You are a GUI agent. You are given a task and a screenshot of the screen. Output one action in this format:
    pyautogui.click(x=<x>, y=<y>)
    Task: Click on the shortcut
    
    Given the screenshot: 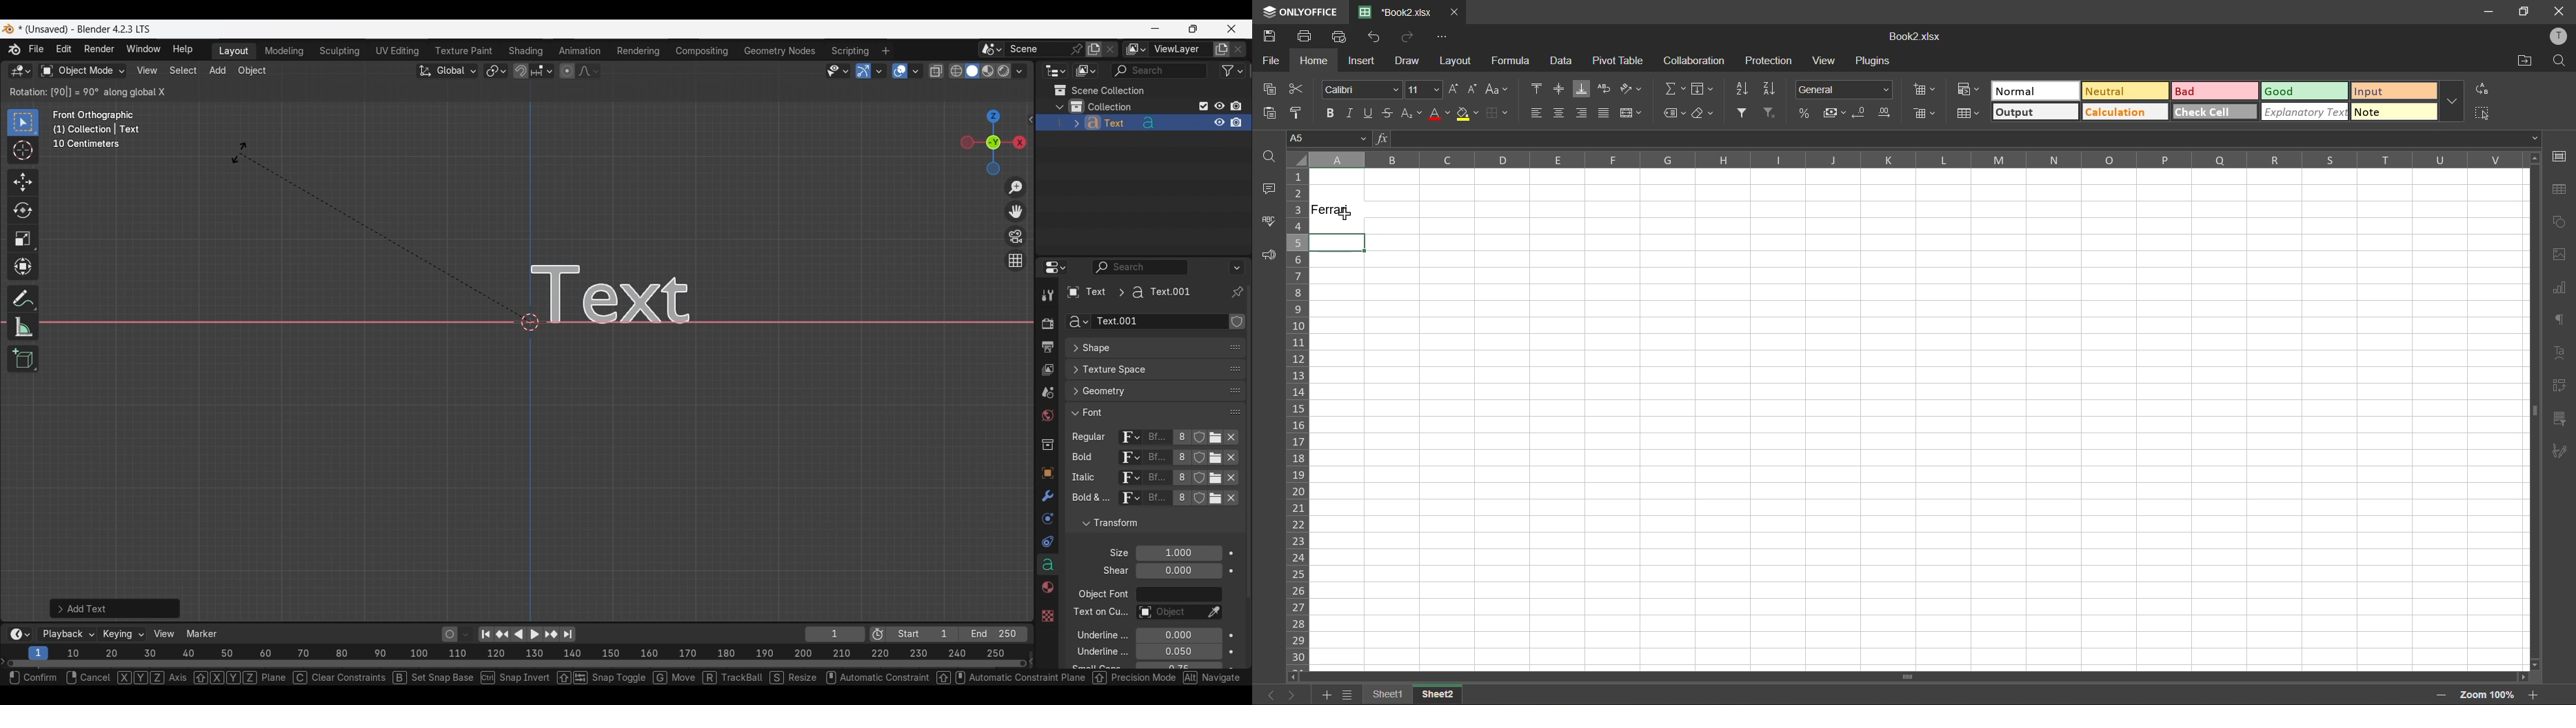 What is the action you would take?
    pyautogui.click(x=1217, y=678)
    